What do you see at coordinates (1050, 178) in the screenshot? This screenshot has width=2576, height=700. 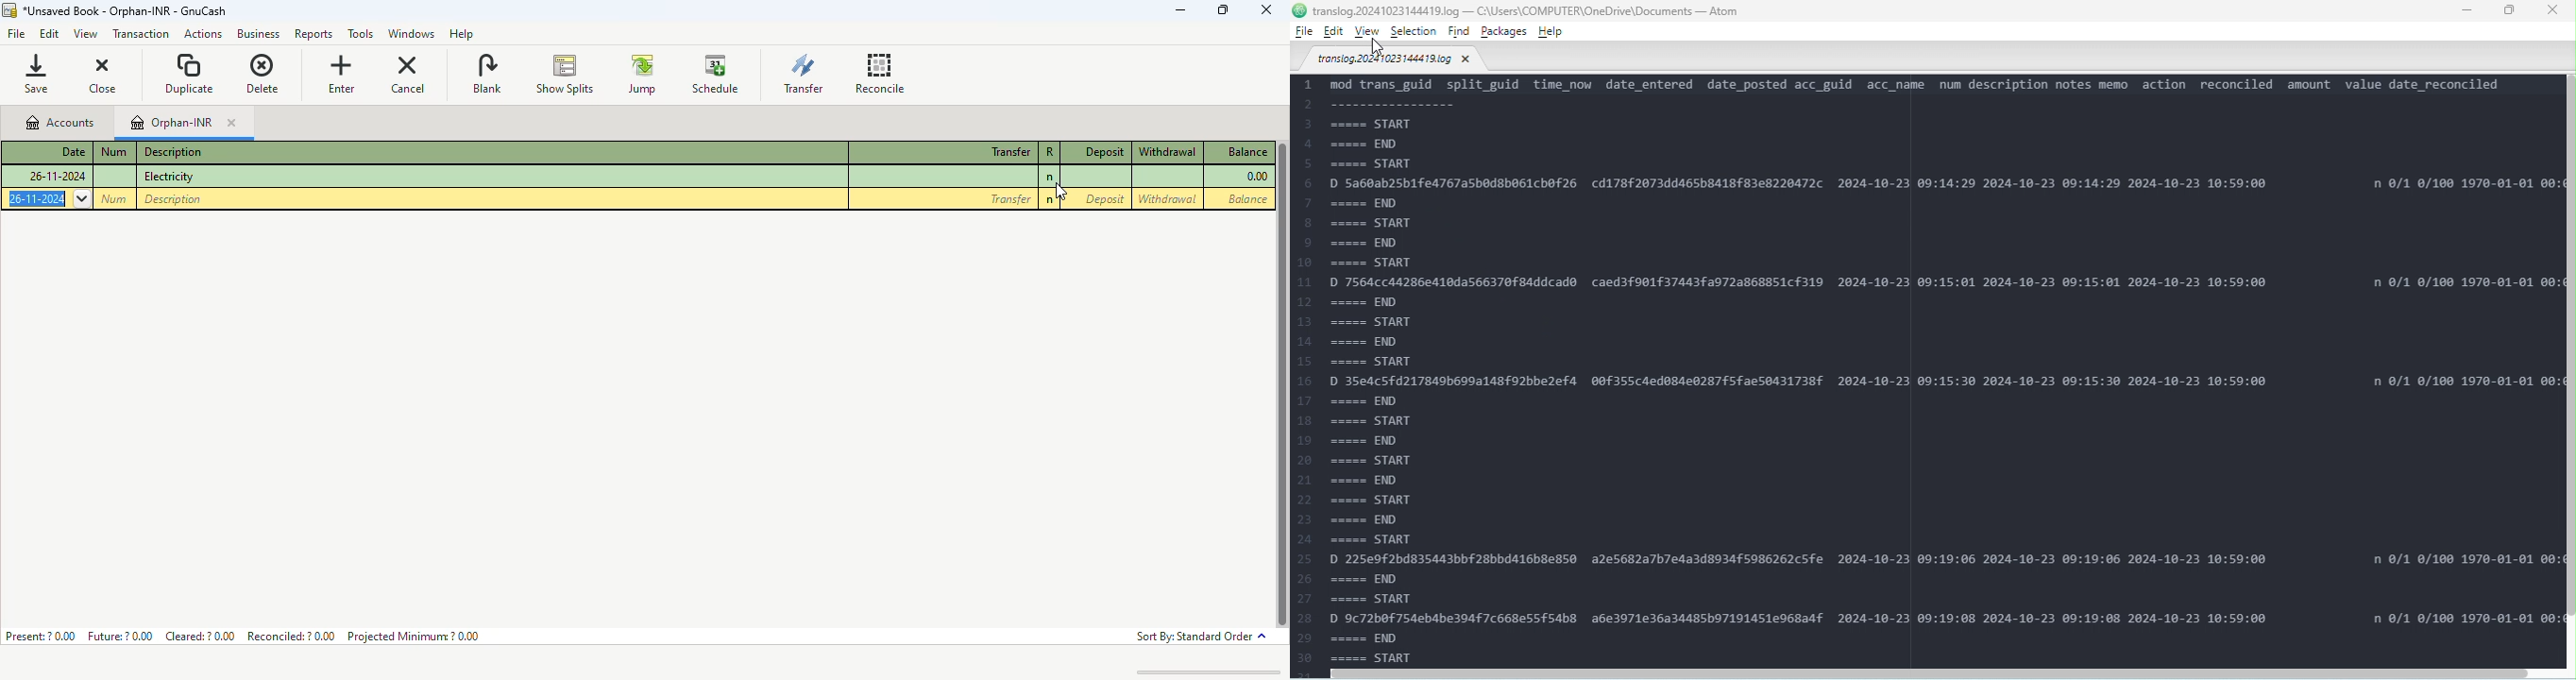 I see `not cleared` at bounding box center [1050, 178].